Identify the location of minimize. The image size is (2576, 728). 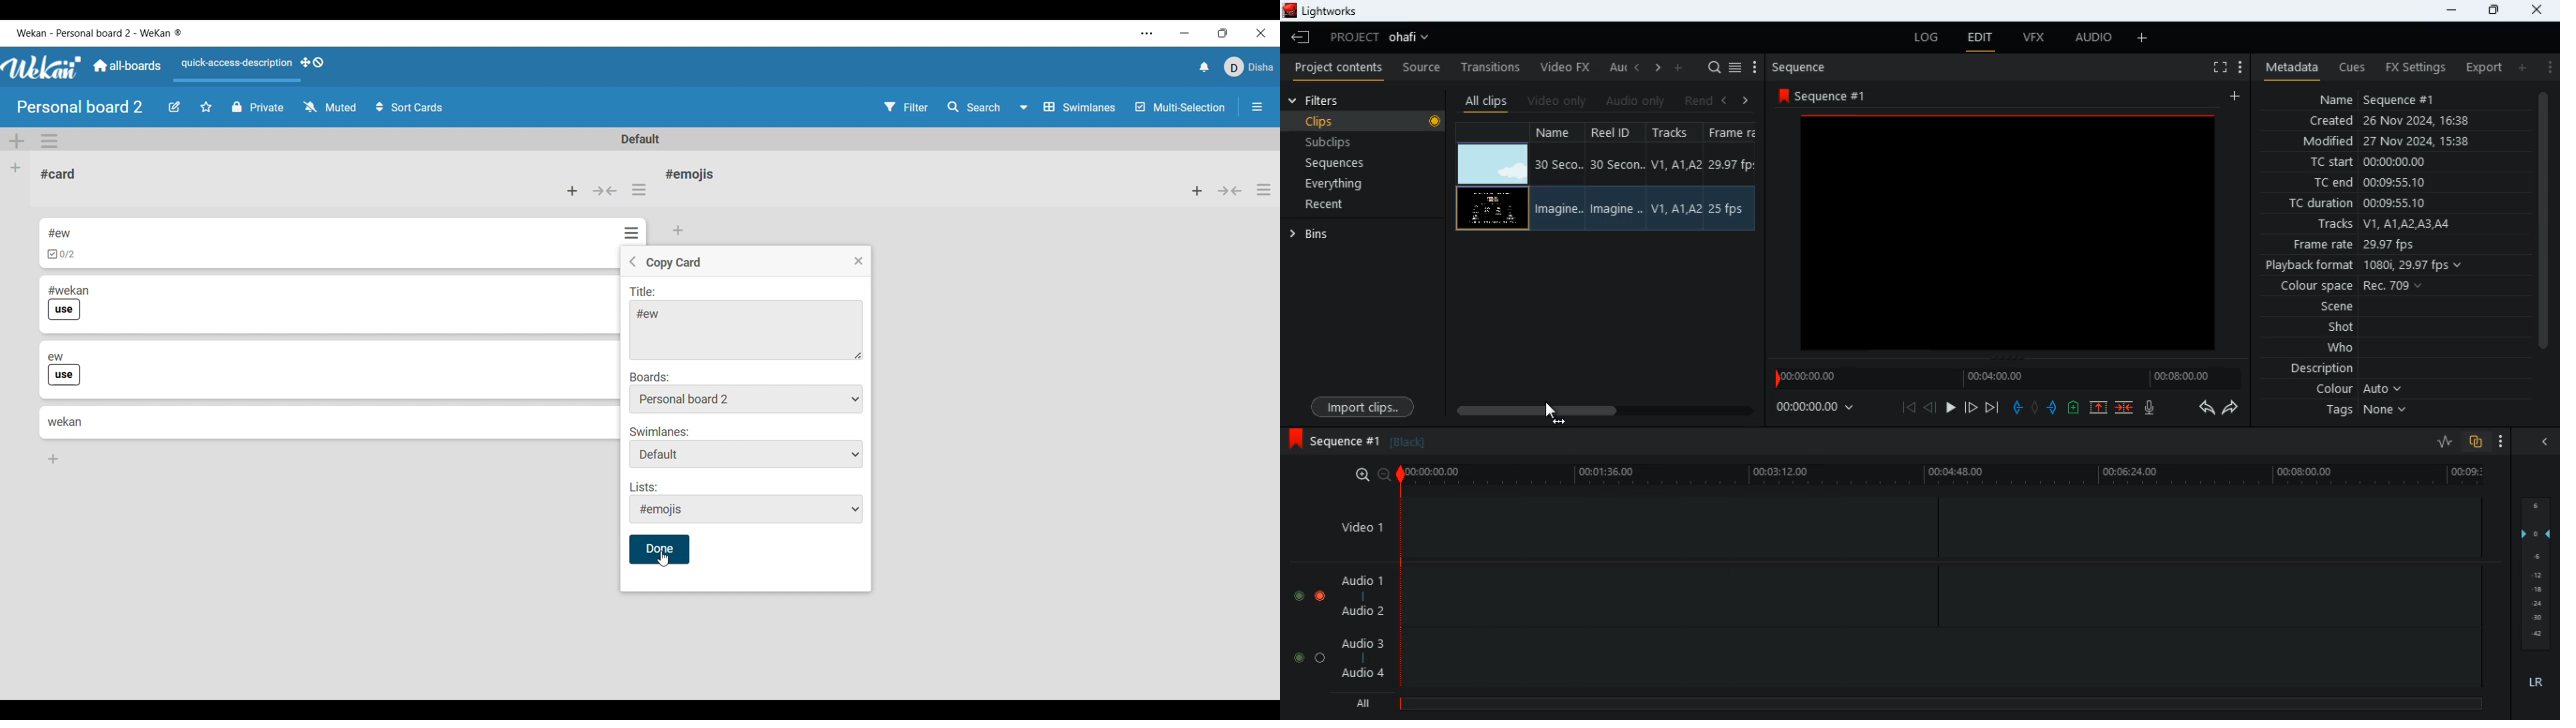
(2447, 10).